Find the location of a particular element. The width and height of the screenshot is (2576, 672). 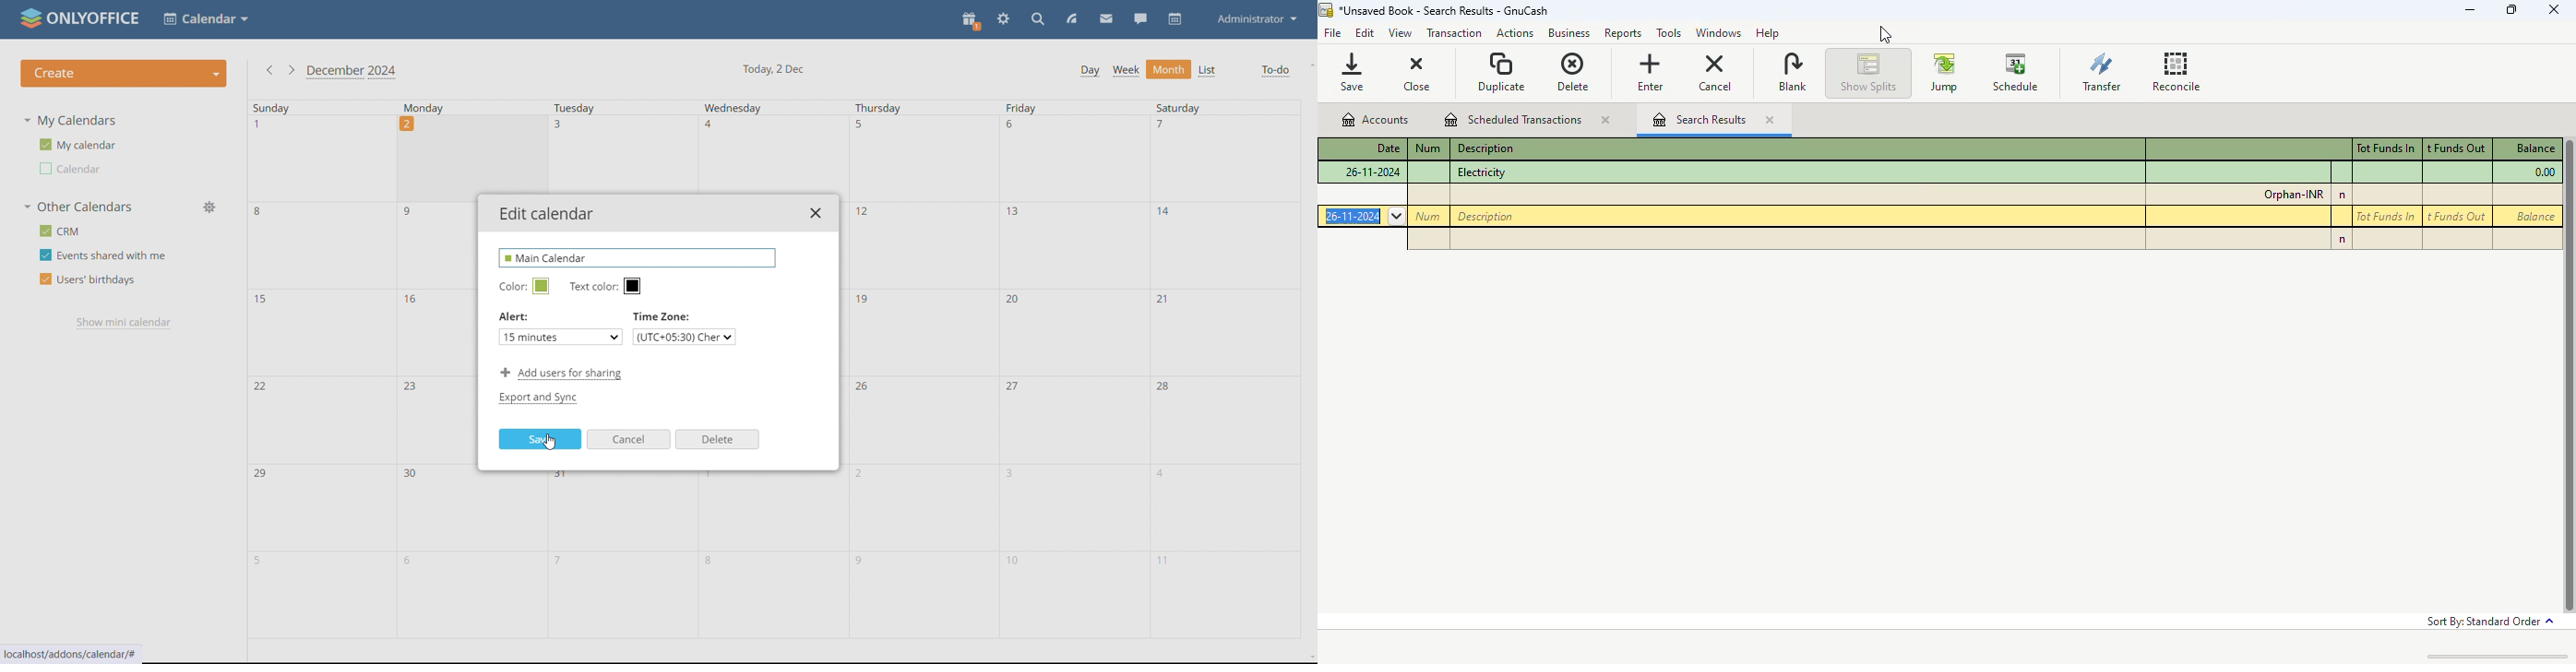

current month is located at coordinates (352, 71).